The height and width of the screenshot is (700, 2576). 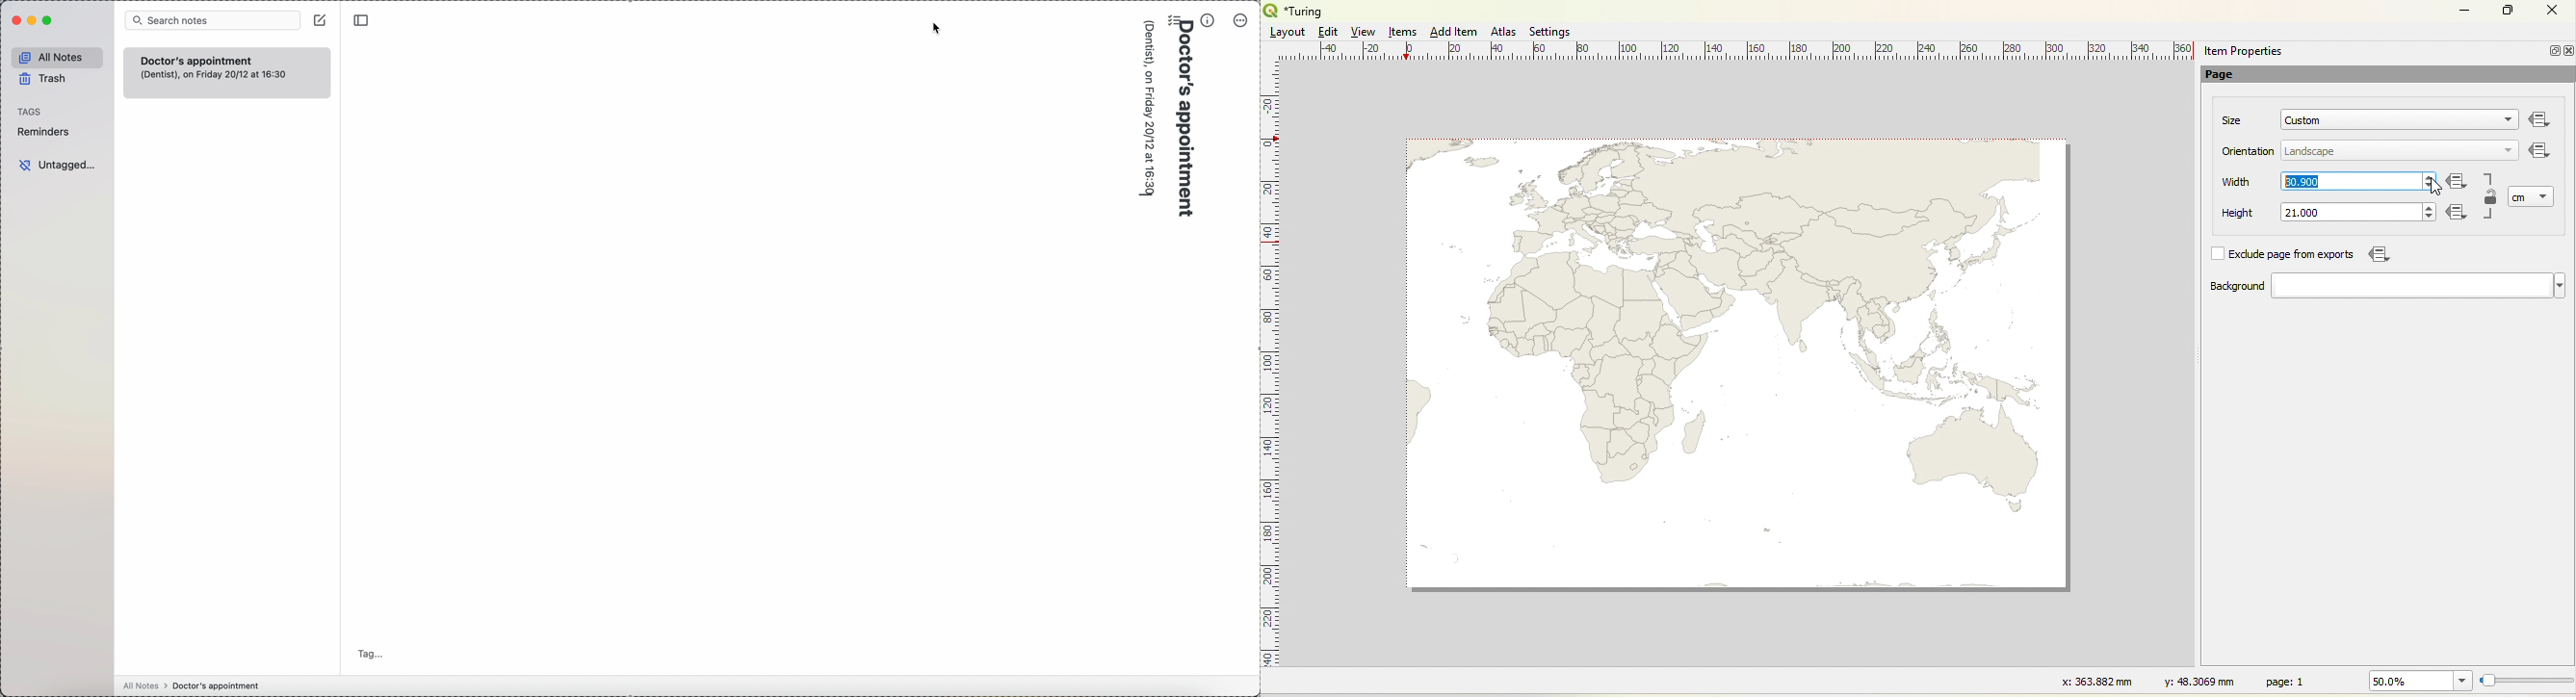 What do you see at coordinates (1288, 32) in the screenshot?
I see `Layout` at bounding box center [1288, 32].